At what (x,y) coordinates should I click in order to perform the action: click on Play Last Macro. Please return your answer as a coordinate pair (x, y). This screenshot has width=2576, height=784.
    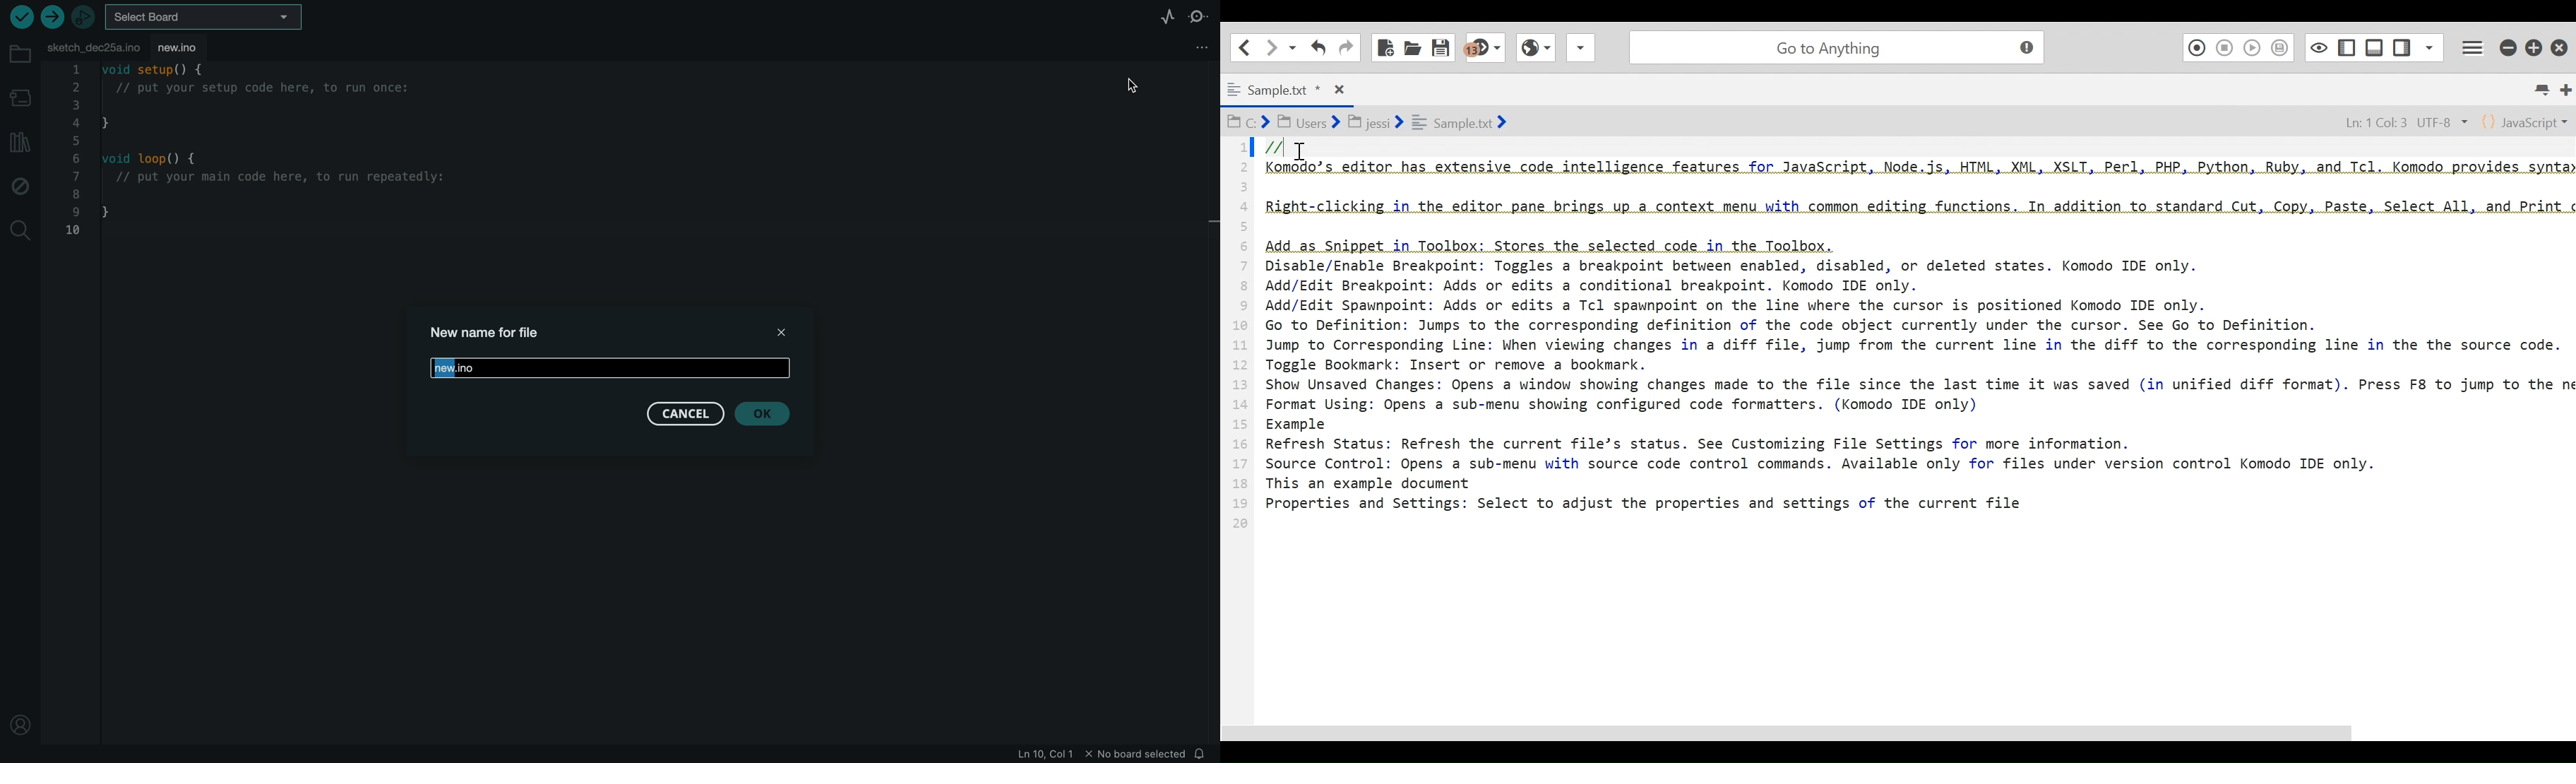
    Looking at the image, I should click on (2252, 47).